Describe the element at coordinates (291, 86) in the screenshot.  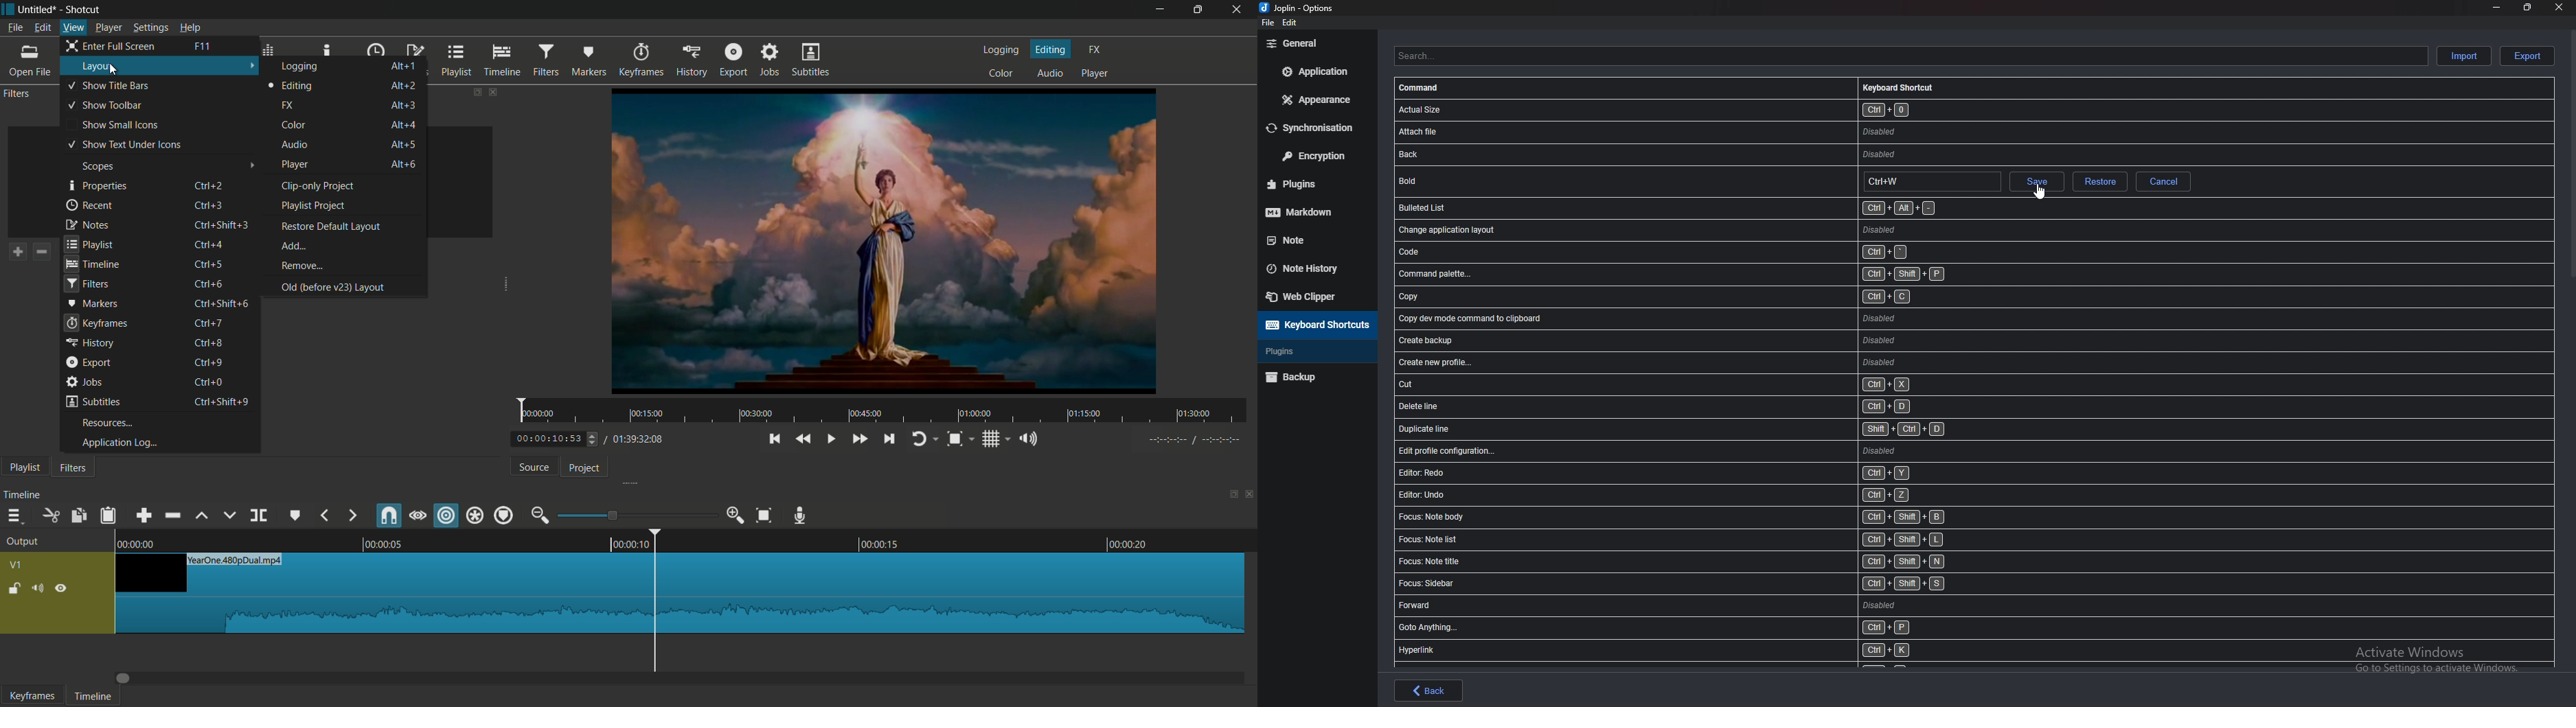
I see `editing` at that location.